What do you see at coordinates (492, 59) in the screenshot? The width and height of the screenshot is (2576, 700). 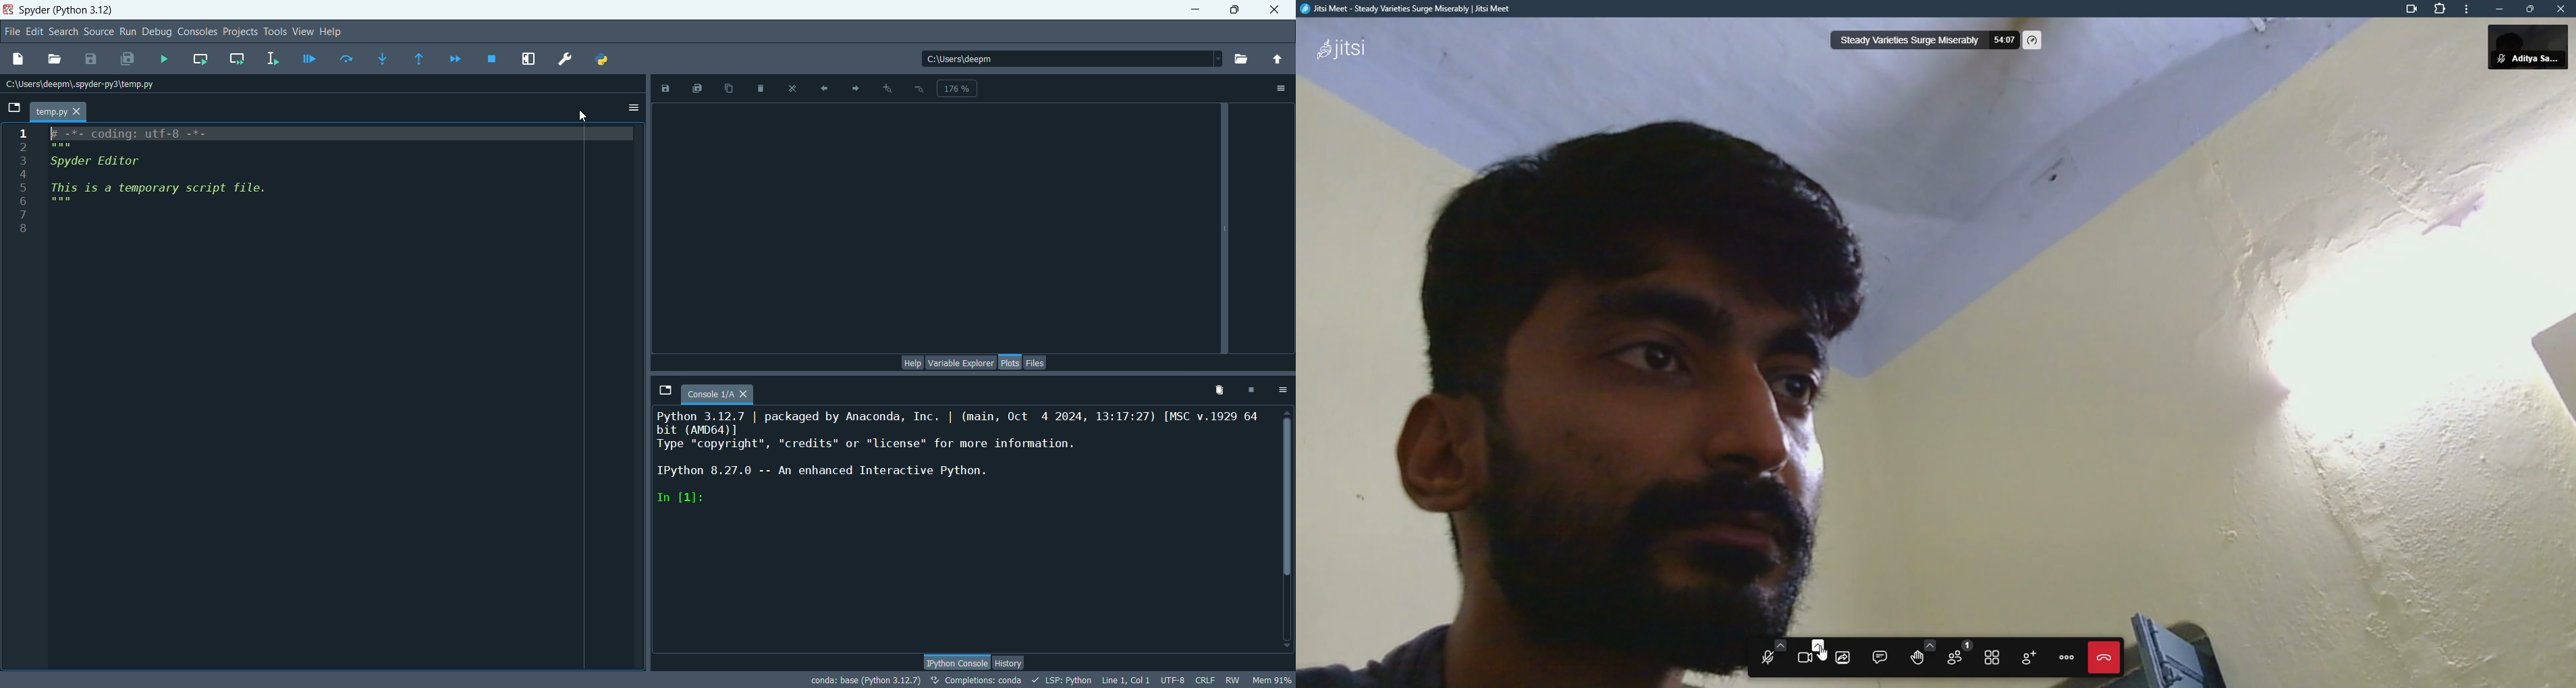 I see `stop debugging` at bounding box center [492, 59].